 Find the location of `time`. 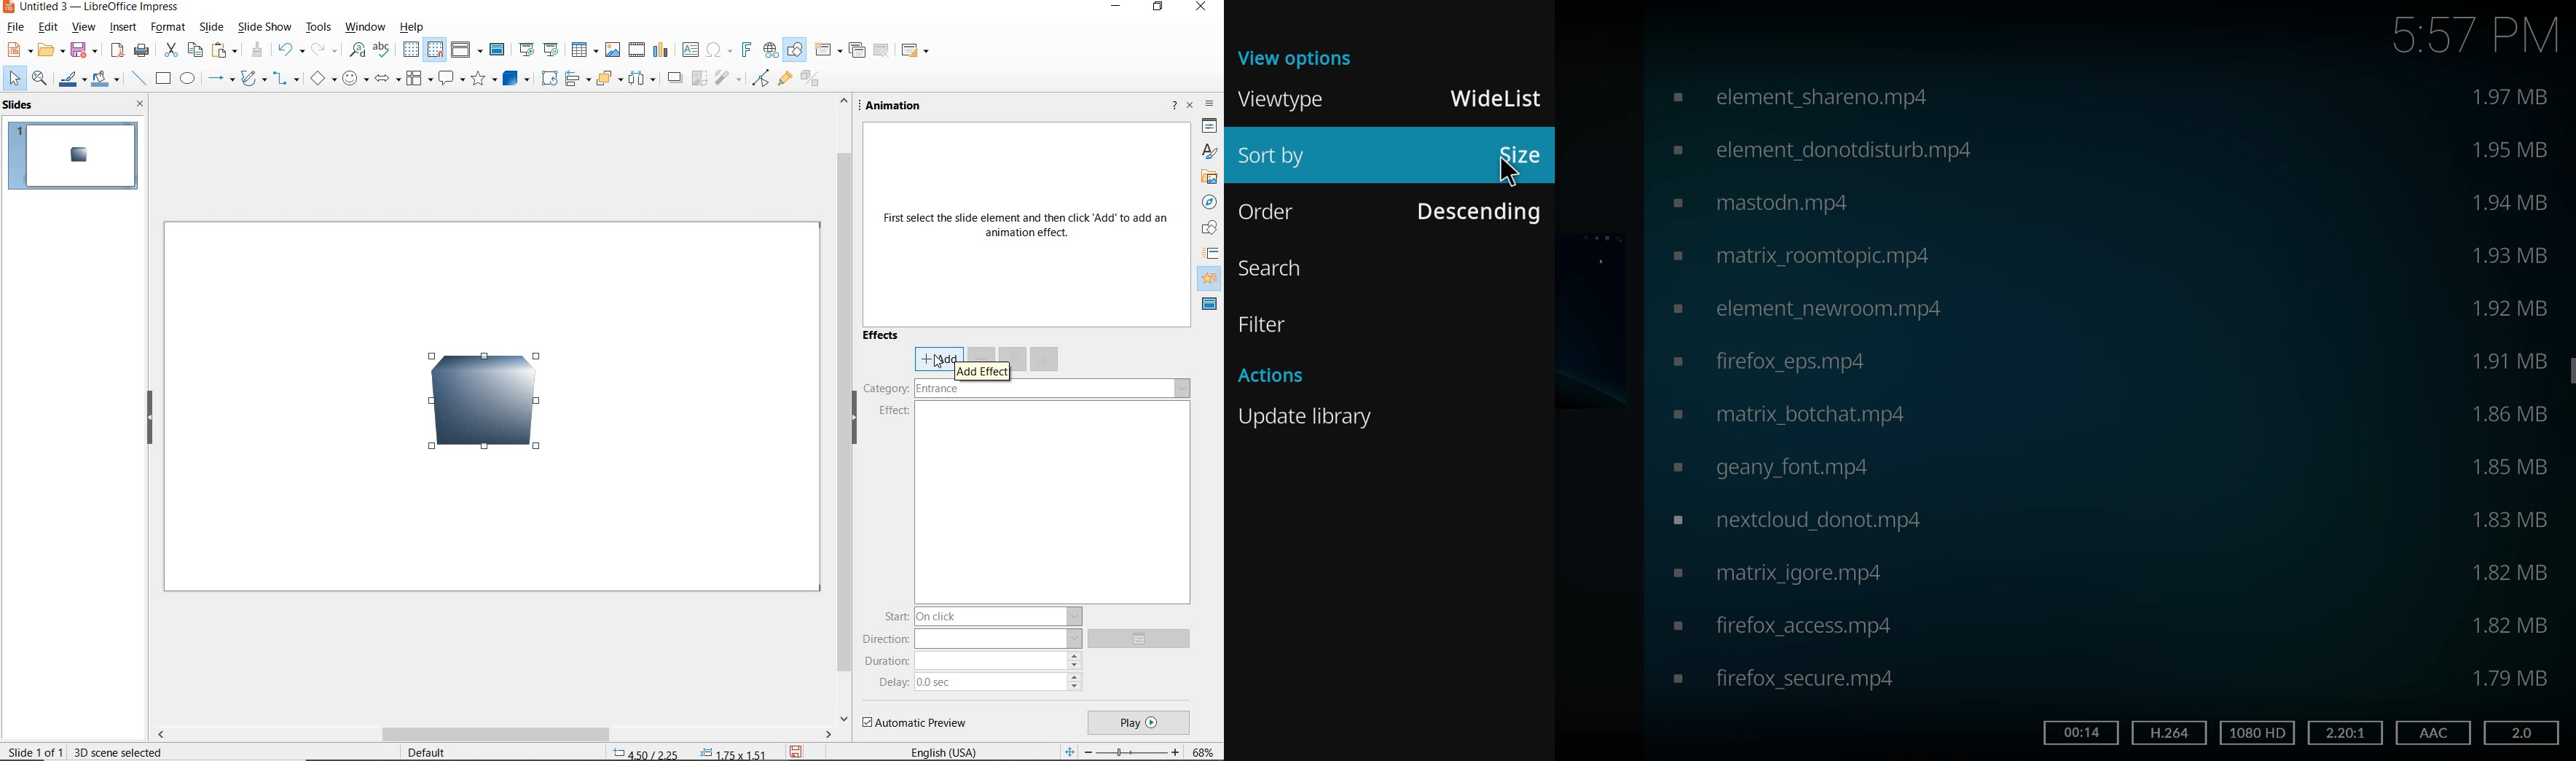

time is located at coordinates (2476, 33).